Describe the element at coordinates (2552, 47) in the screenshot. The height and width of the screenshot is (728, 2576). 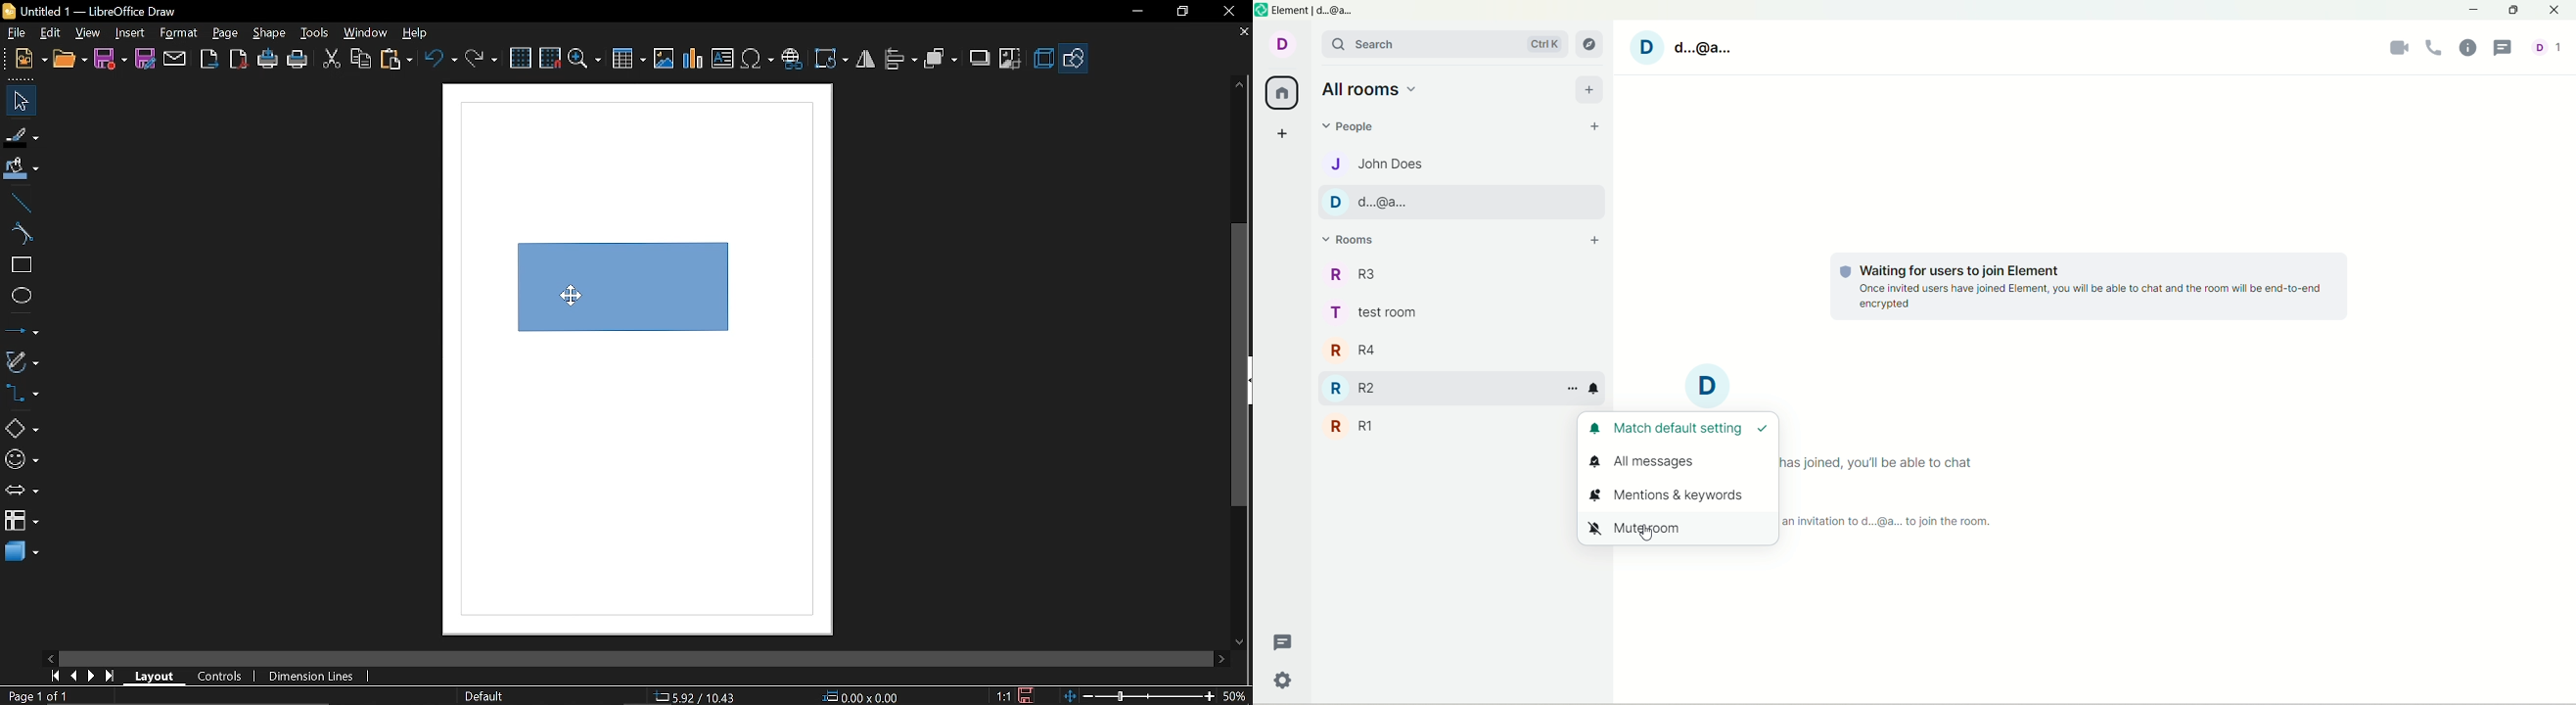
I see `people` at that location.